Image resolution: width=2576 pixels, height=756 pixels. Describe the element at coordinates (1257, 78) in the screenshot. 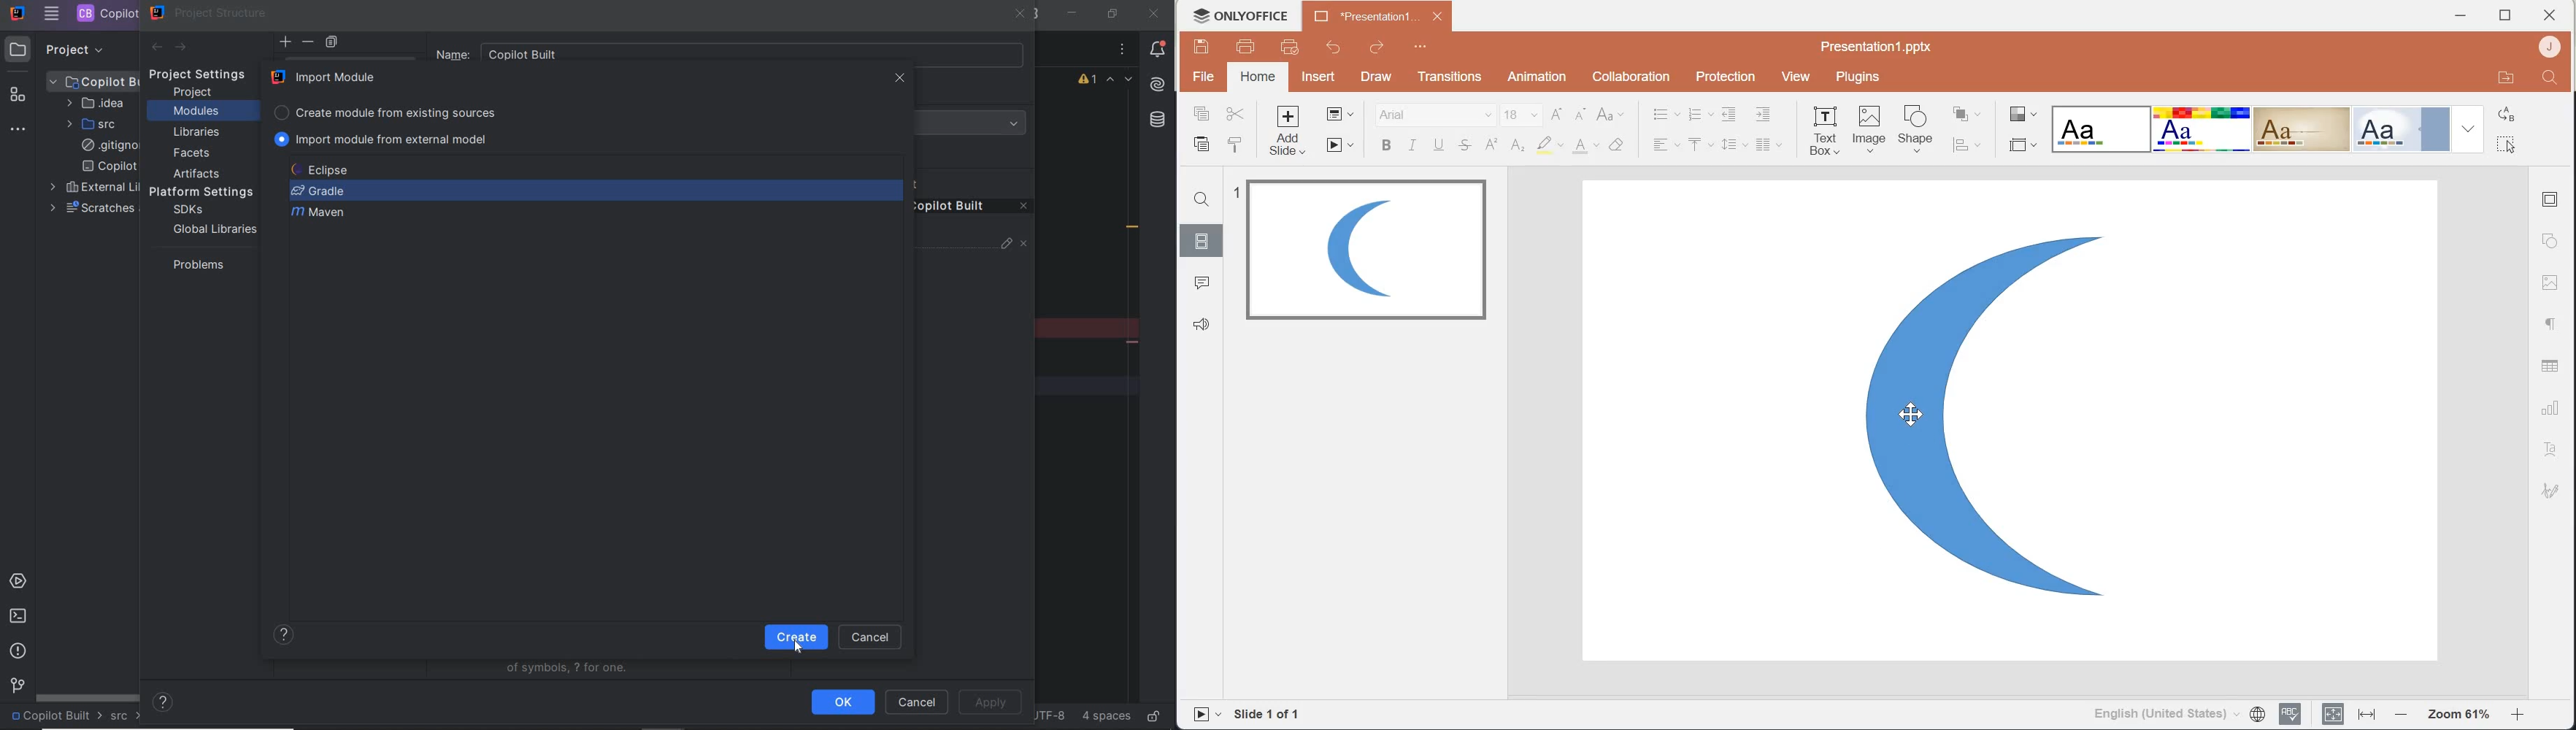

I see `home` at that location.